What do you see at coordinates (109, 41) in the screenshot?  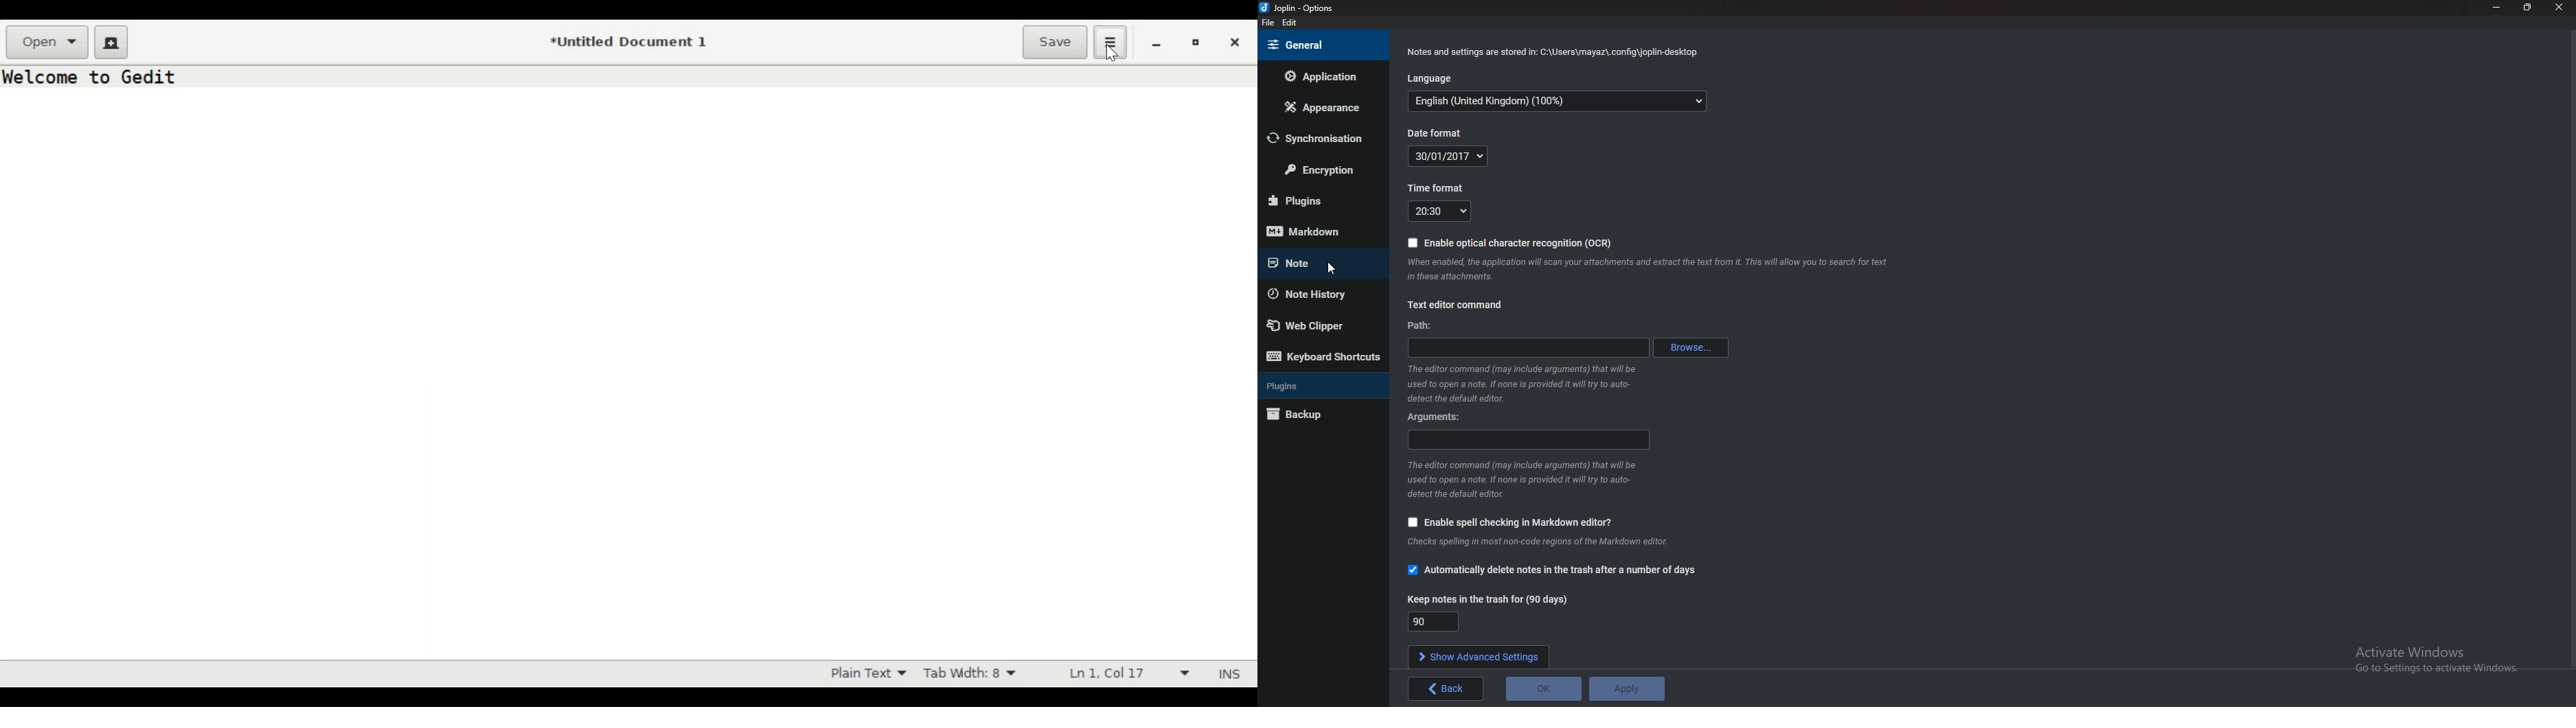 I see `Create a new document` at bounding box center [109, 41].